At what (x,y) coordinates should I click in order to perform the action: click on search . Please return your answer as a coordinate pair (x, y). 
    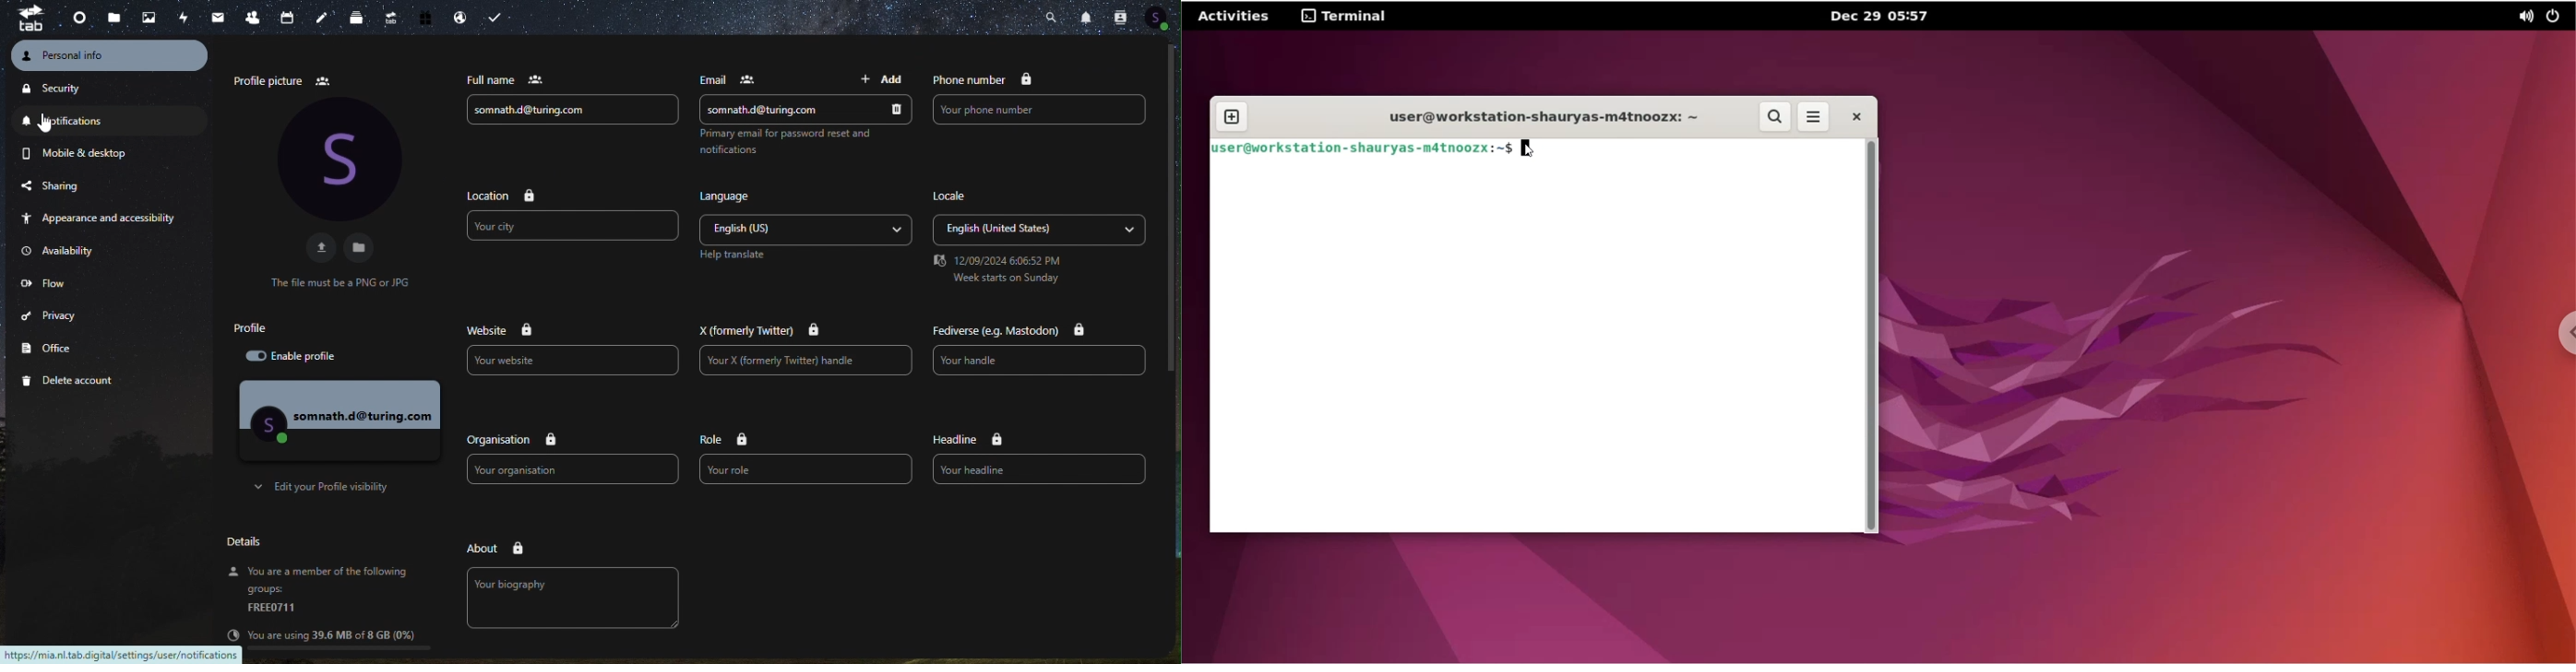
    Looking at the image, I should click on (1775, 117).